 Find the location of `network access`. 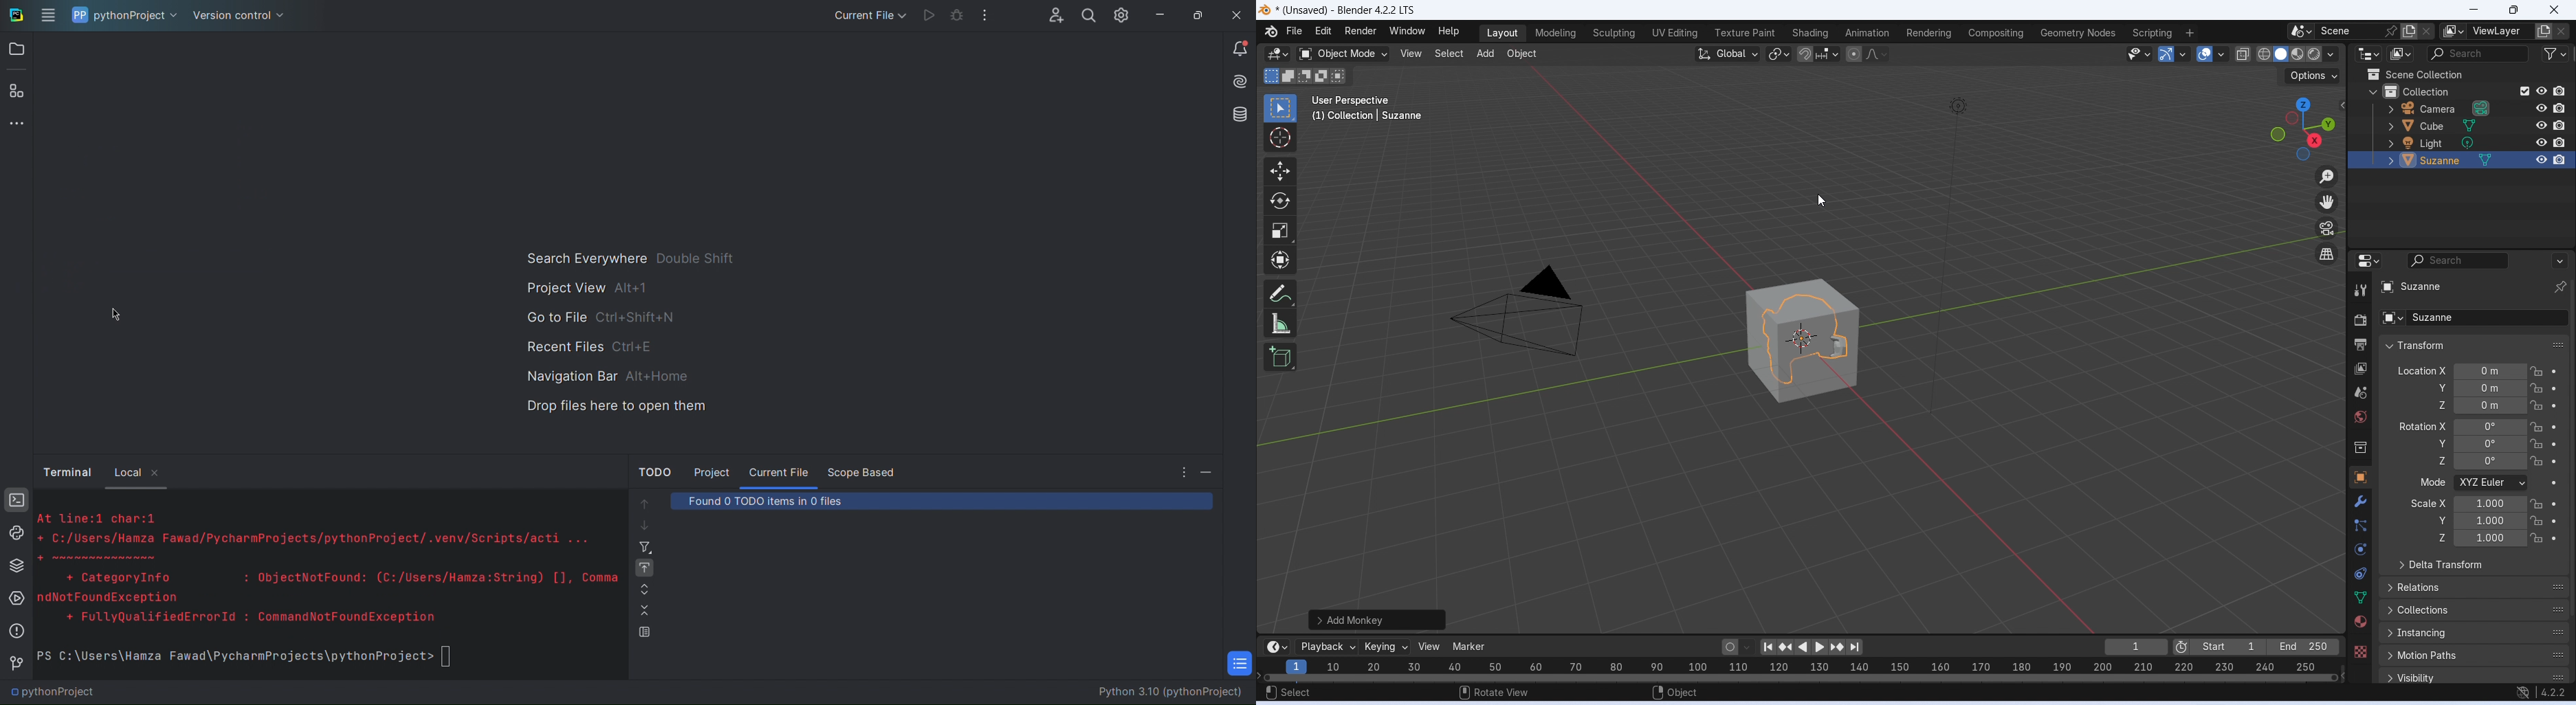

network access is located at coordinates (2523, 693).